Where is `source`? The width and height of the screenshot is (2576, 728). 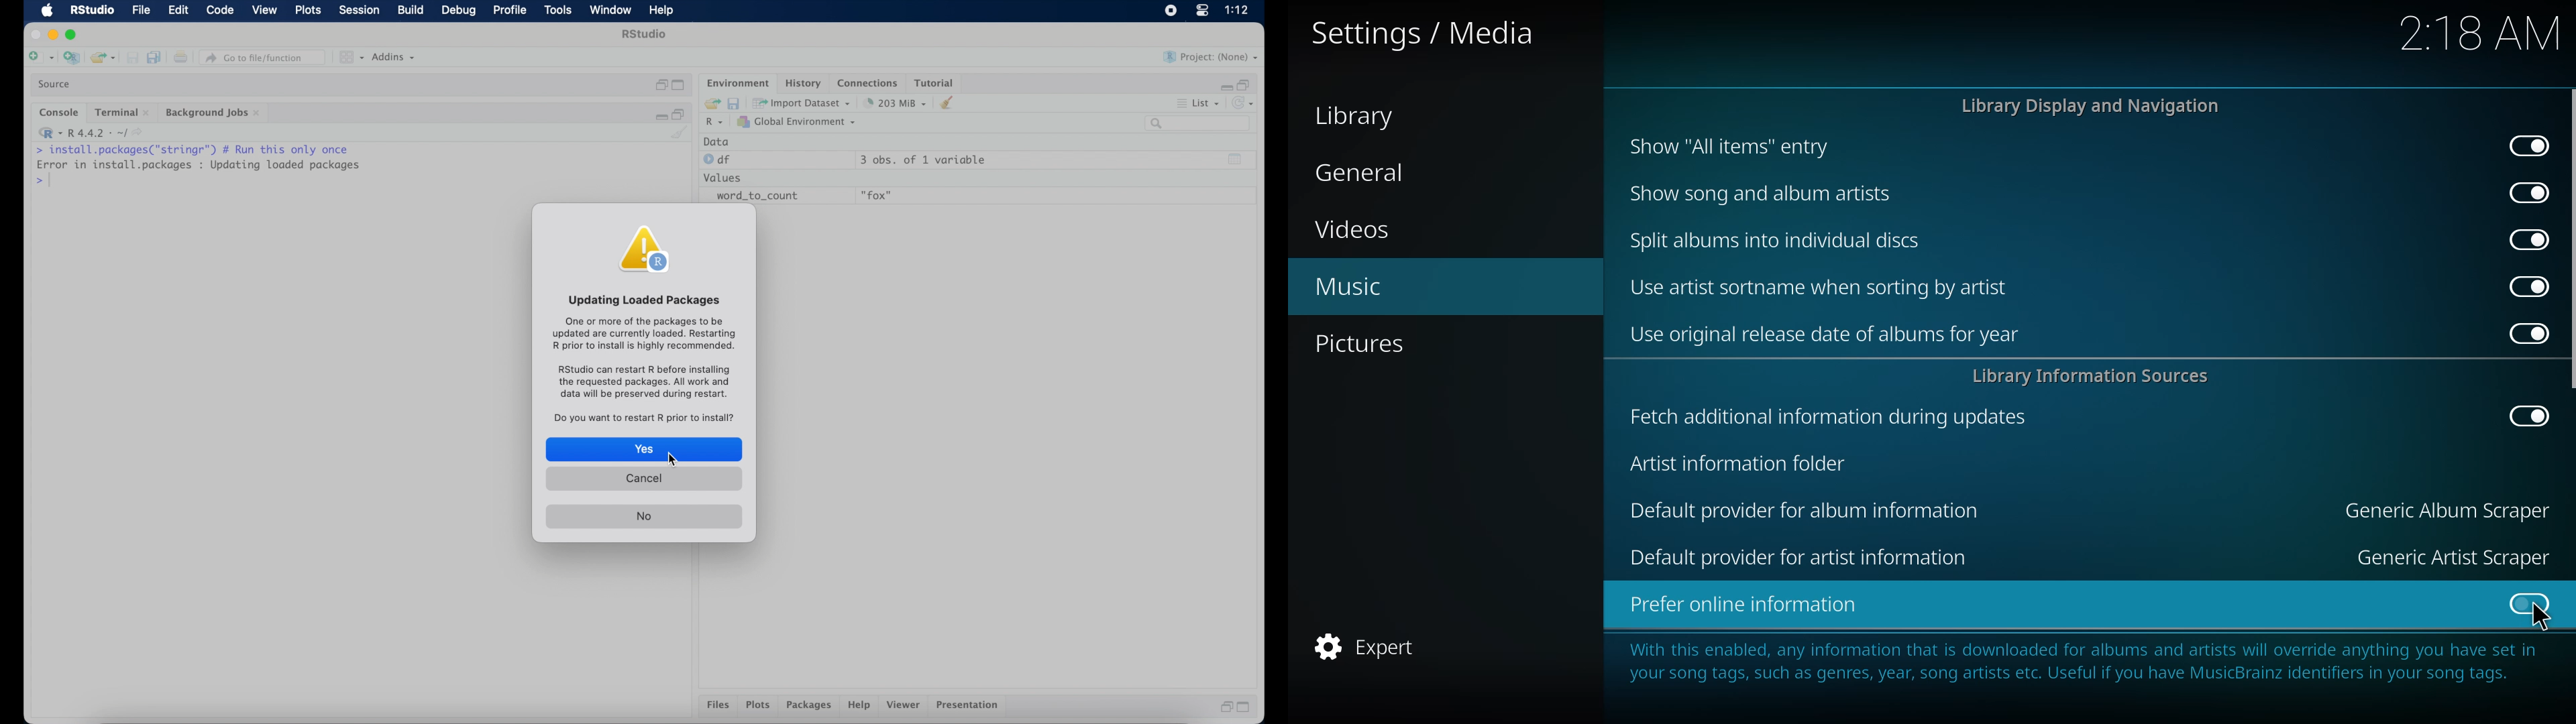
source is located at coordinates (56, 84).